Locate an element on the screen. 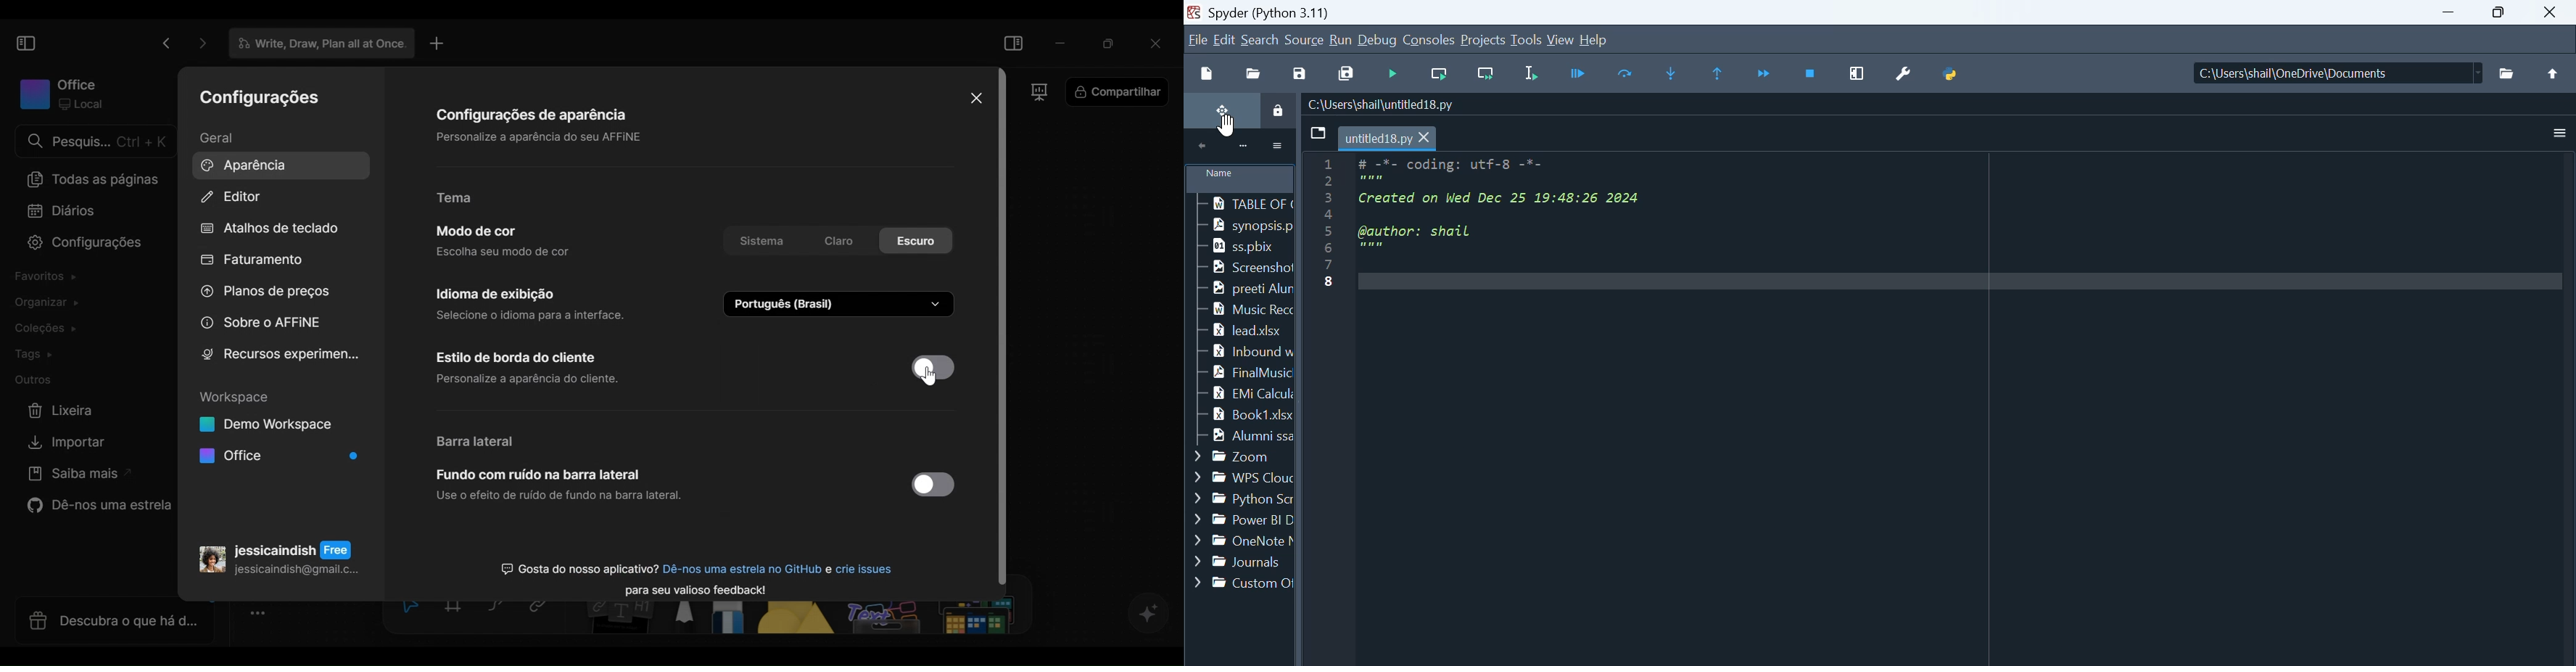  unlock position is located at coordinates (1220, 111).